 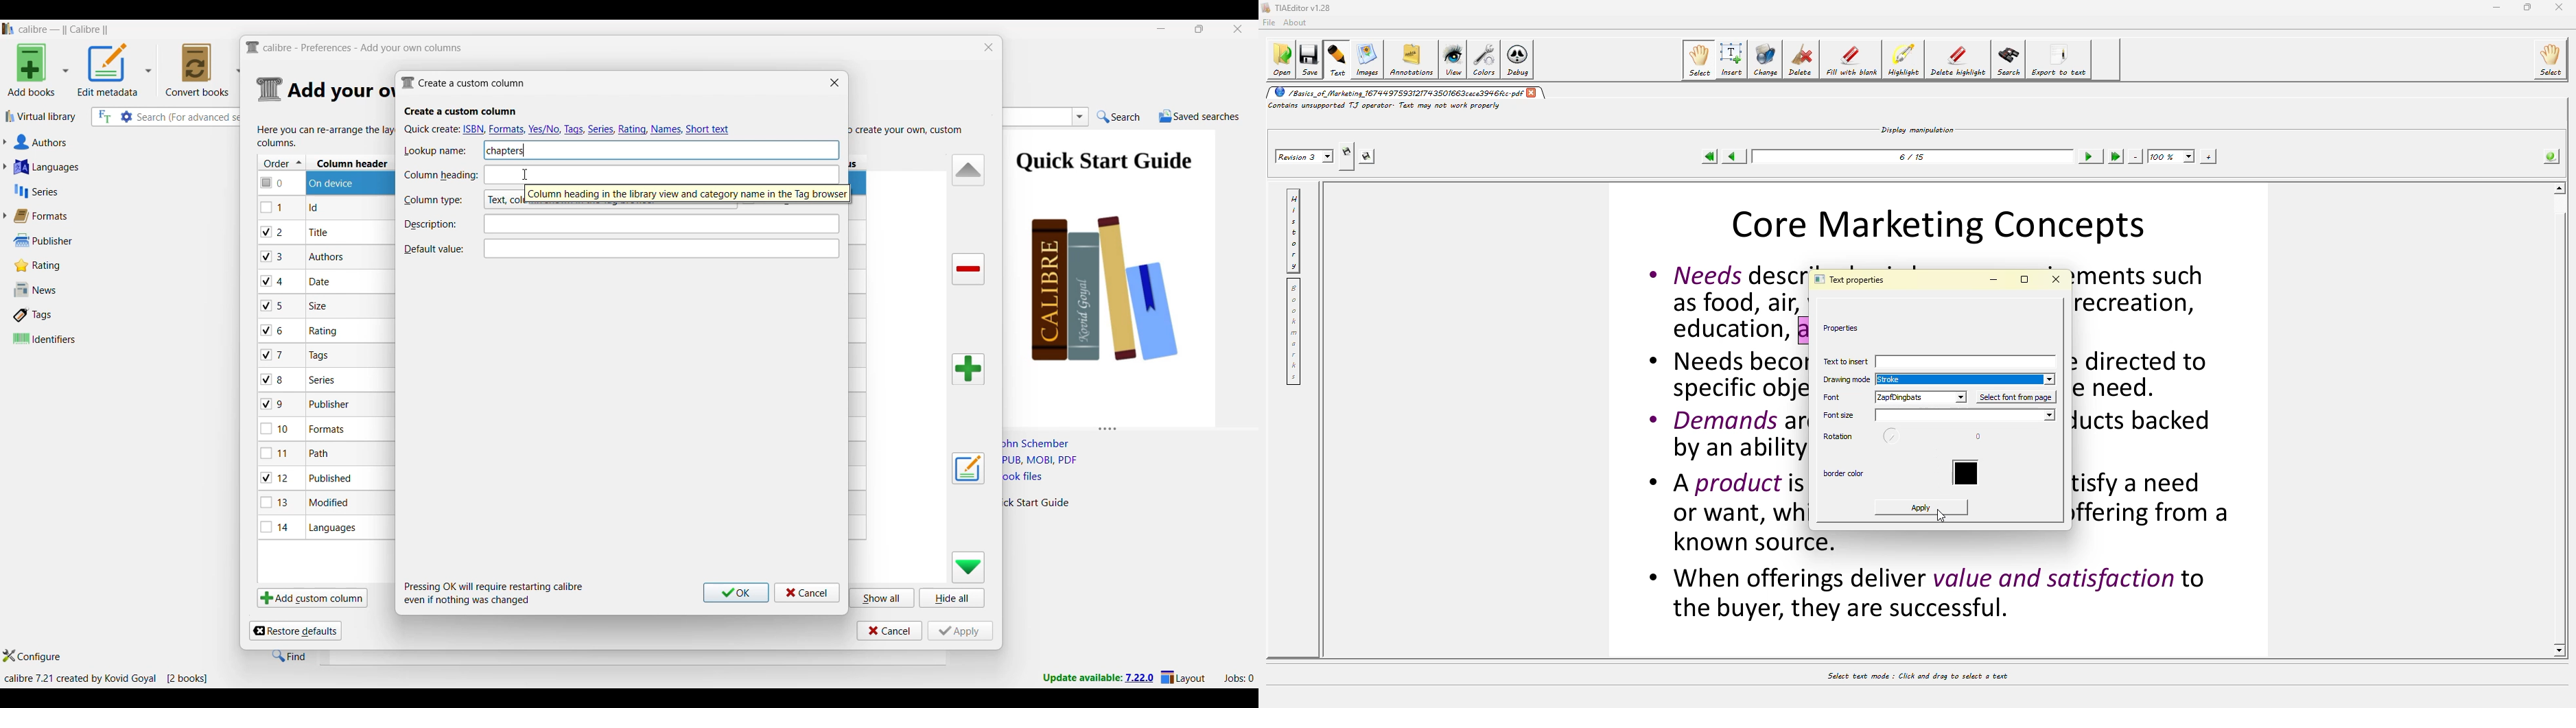 What do you see at coordinates (969, 169) in the screenshot?
I see `Move row up` at bounding box center [969, 169].